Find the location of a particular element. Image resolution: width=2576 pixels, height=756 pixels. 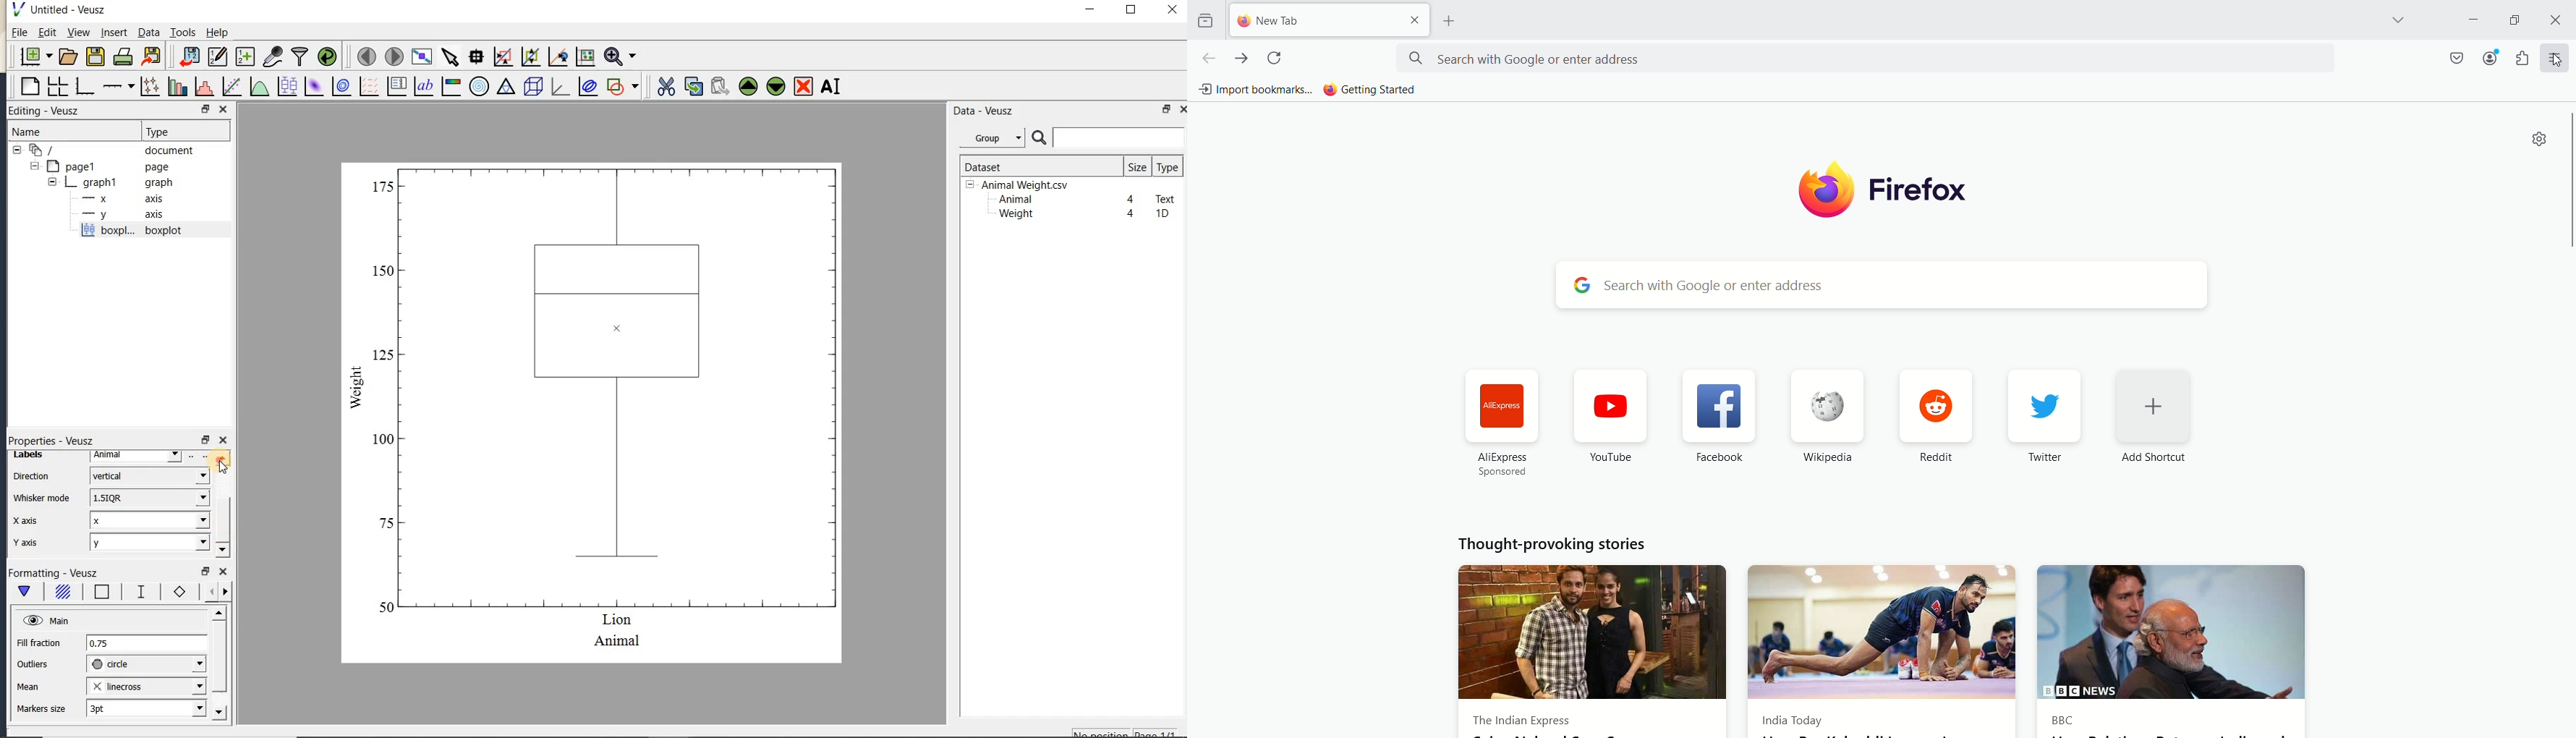

plot a 2d dataset as an image is located at coordinates (313, 86).